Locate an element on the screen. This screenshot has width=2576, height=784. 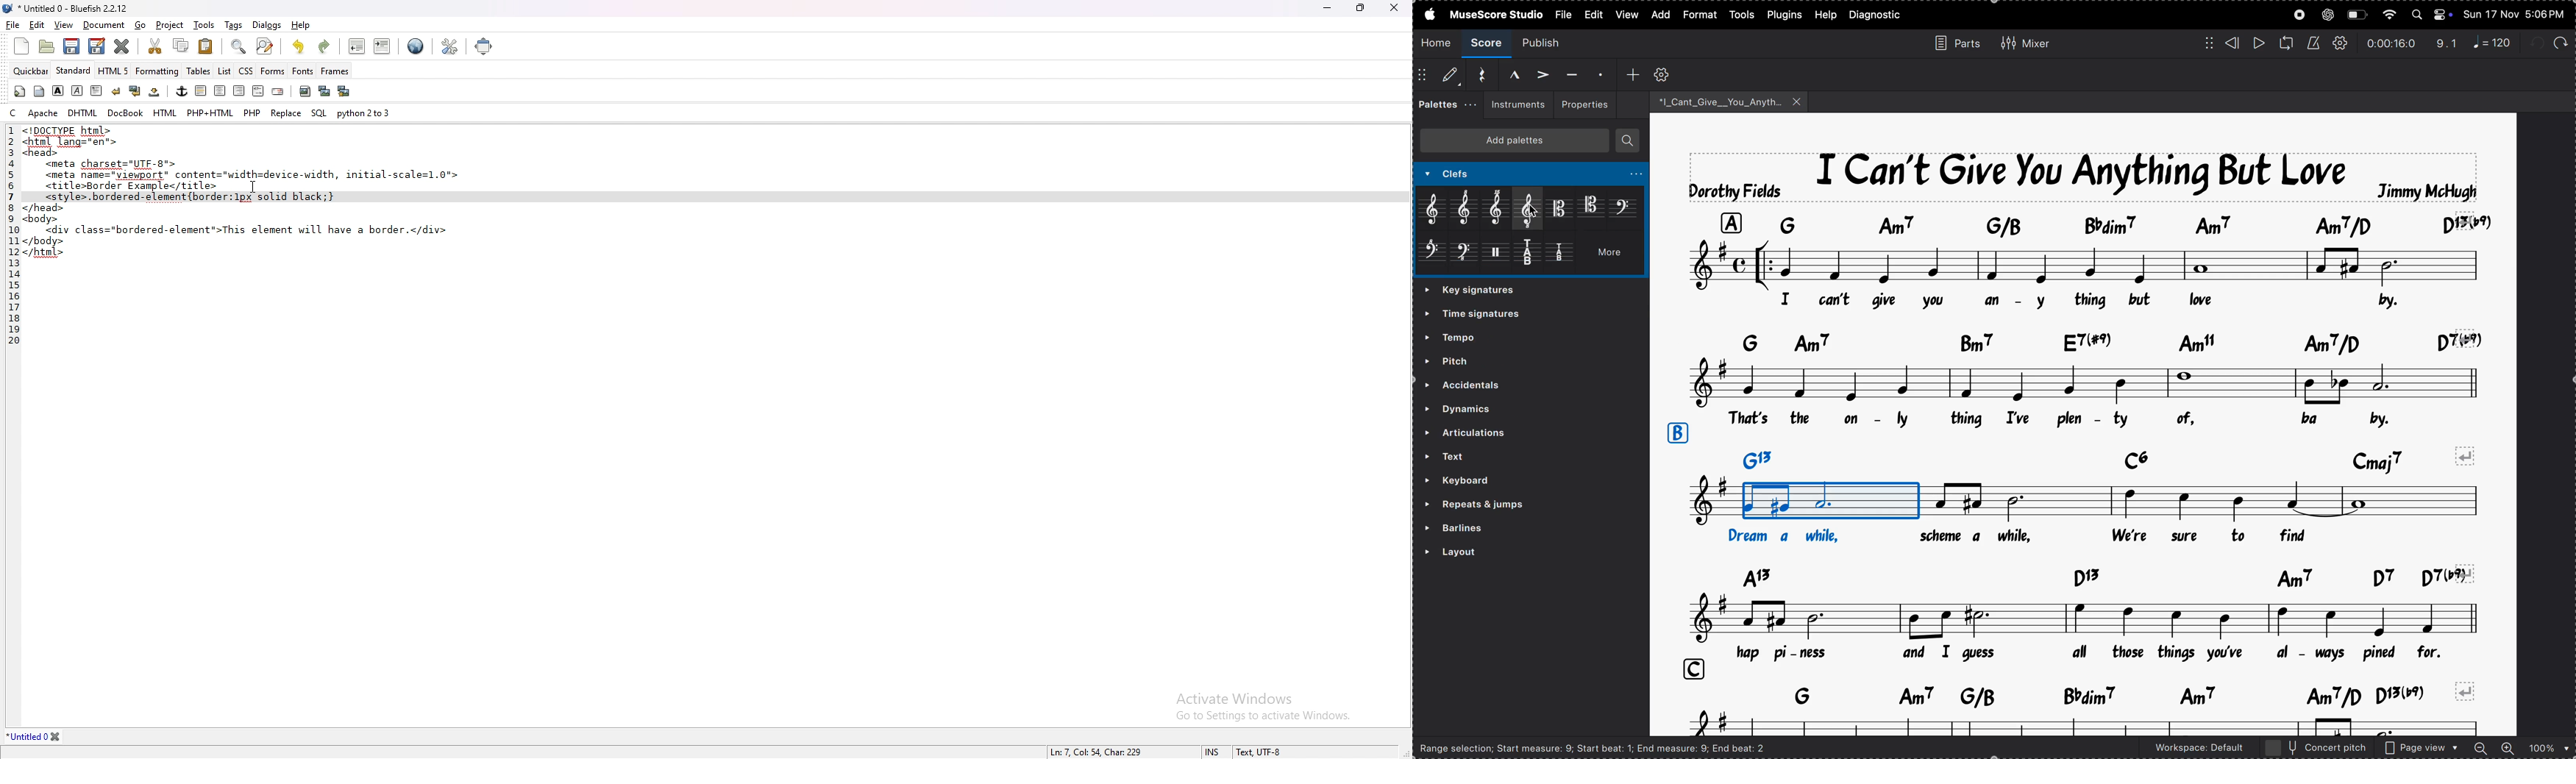
body is located at coordinates (39, 91).